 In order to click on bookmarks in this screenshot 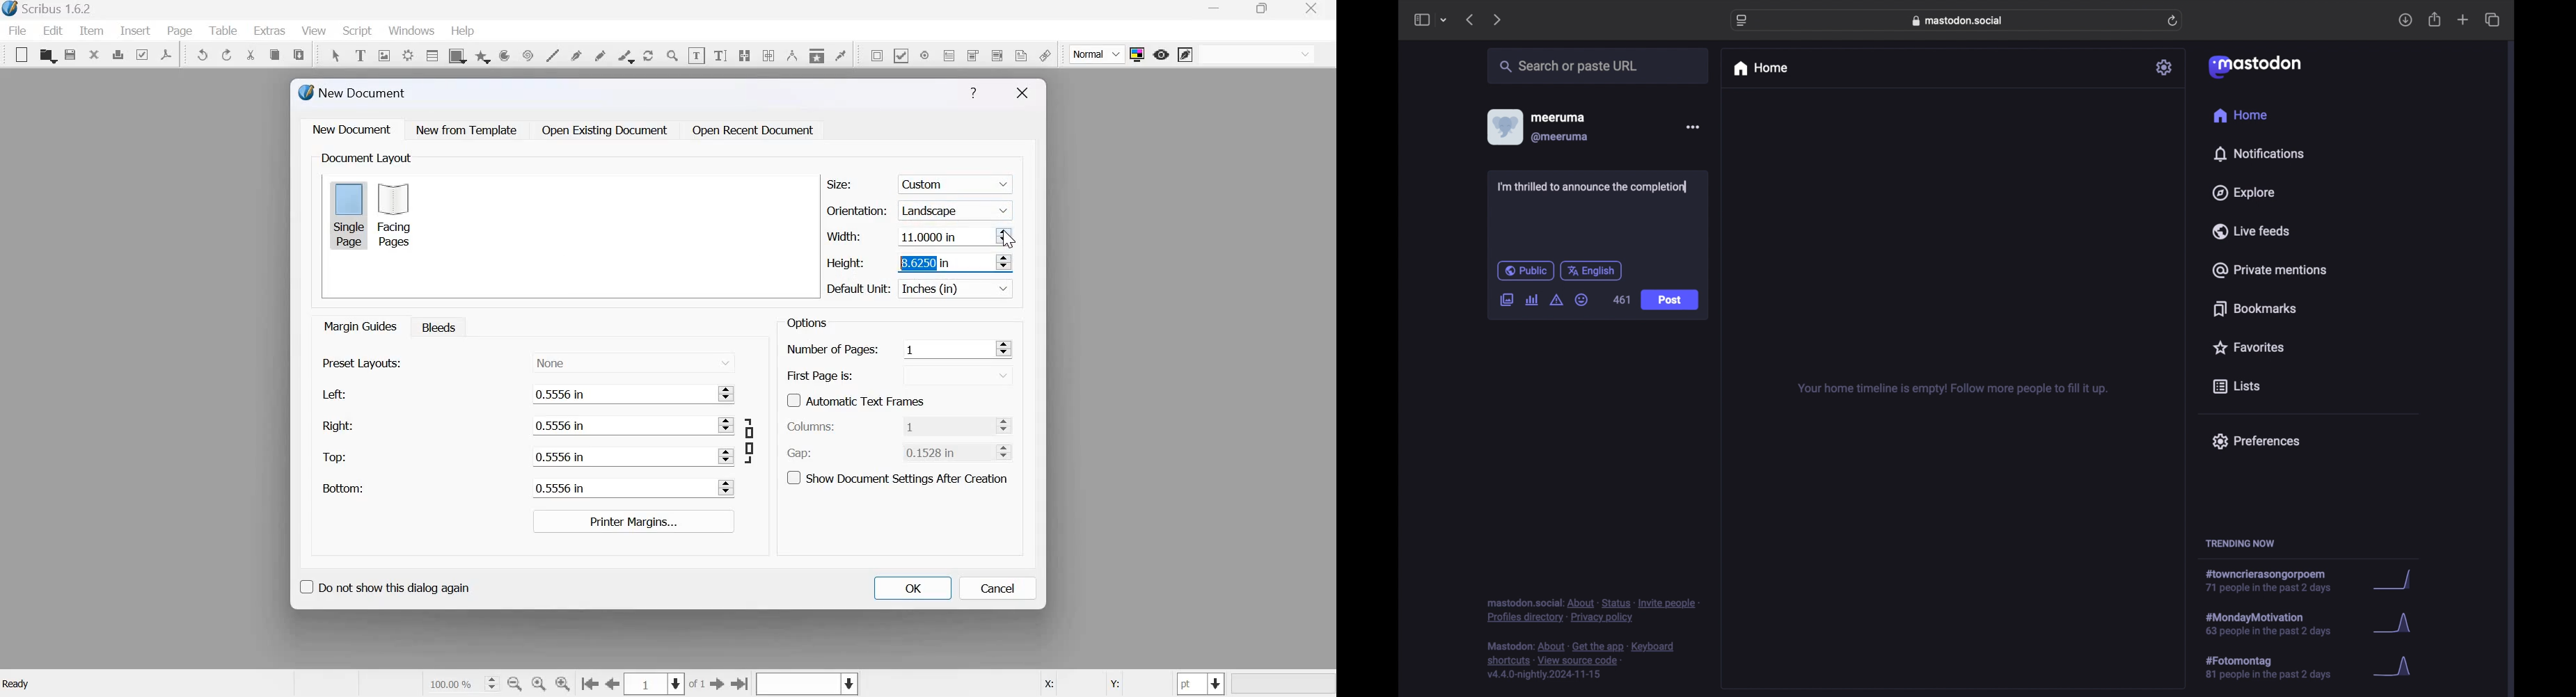, I will do `click(2257, 308)`.